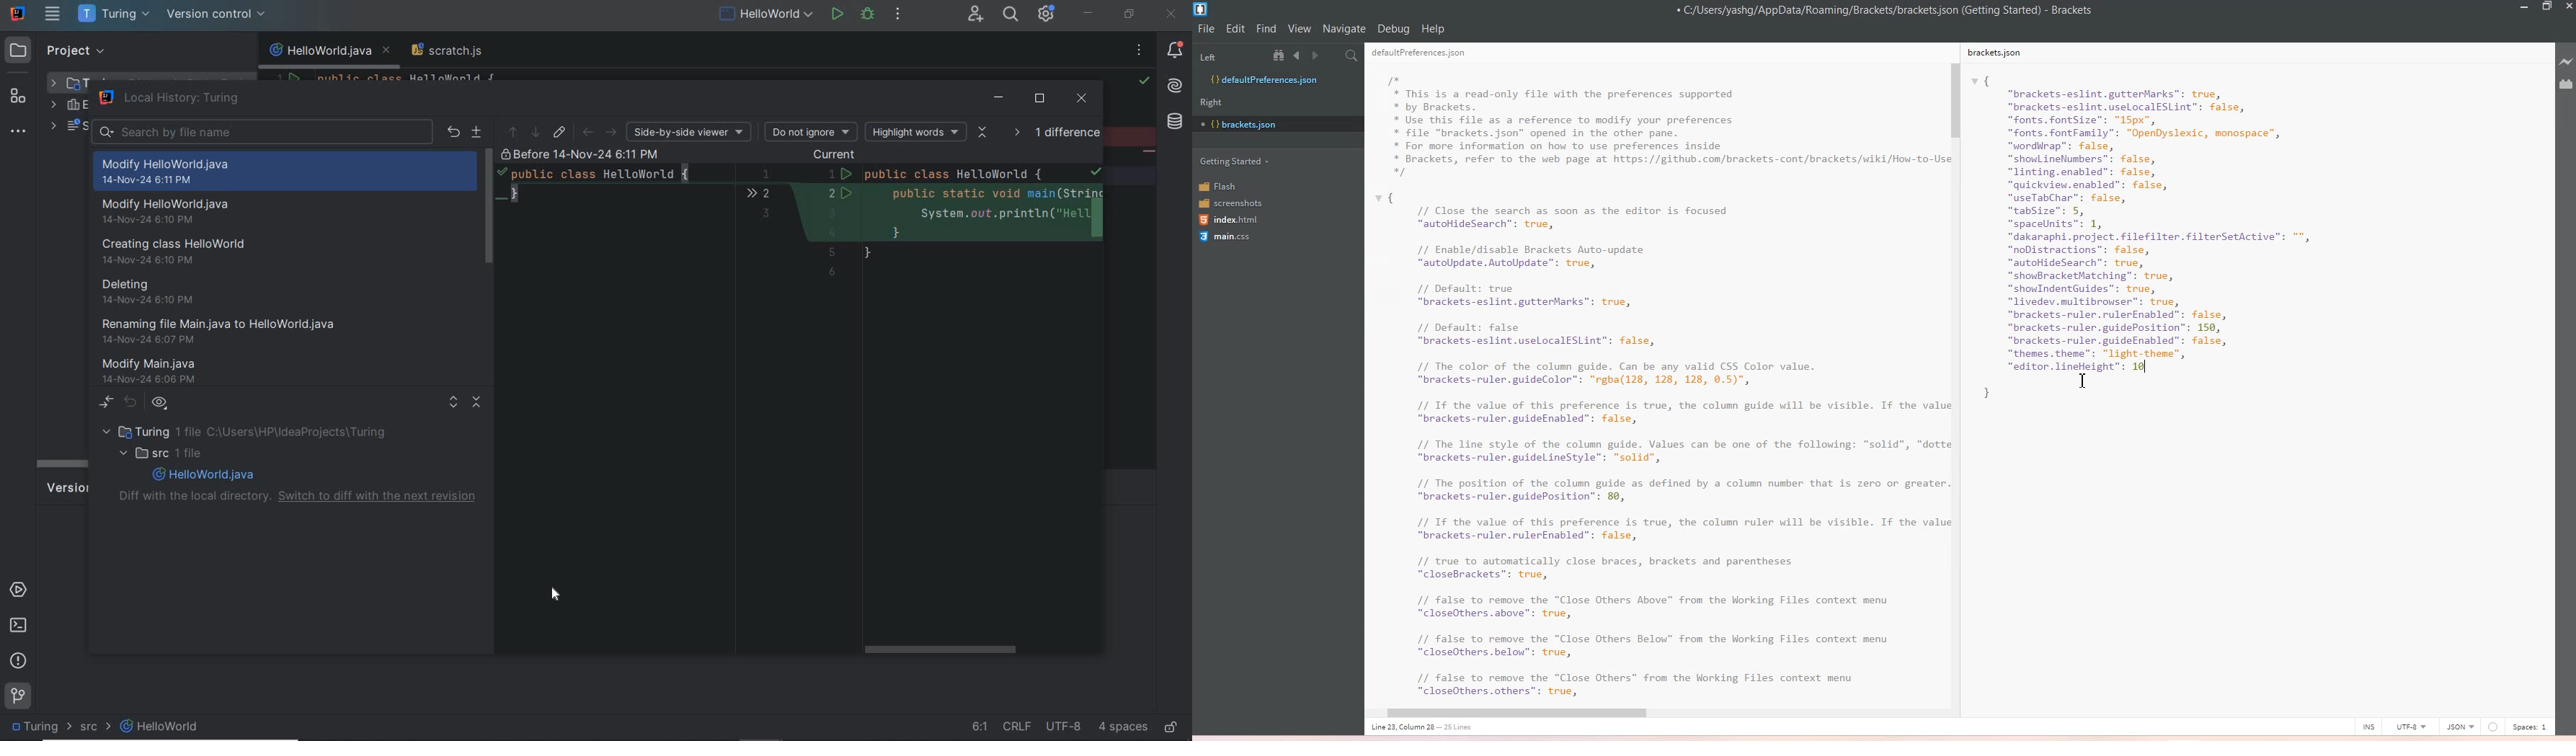 The width and height of the screenshot is (2576, 756). I want to click on Edit, so click(1237, 29).